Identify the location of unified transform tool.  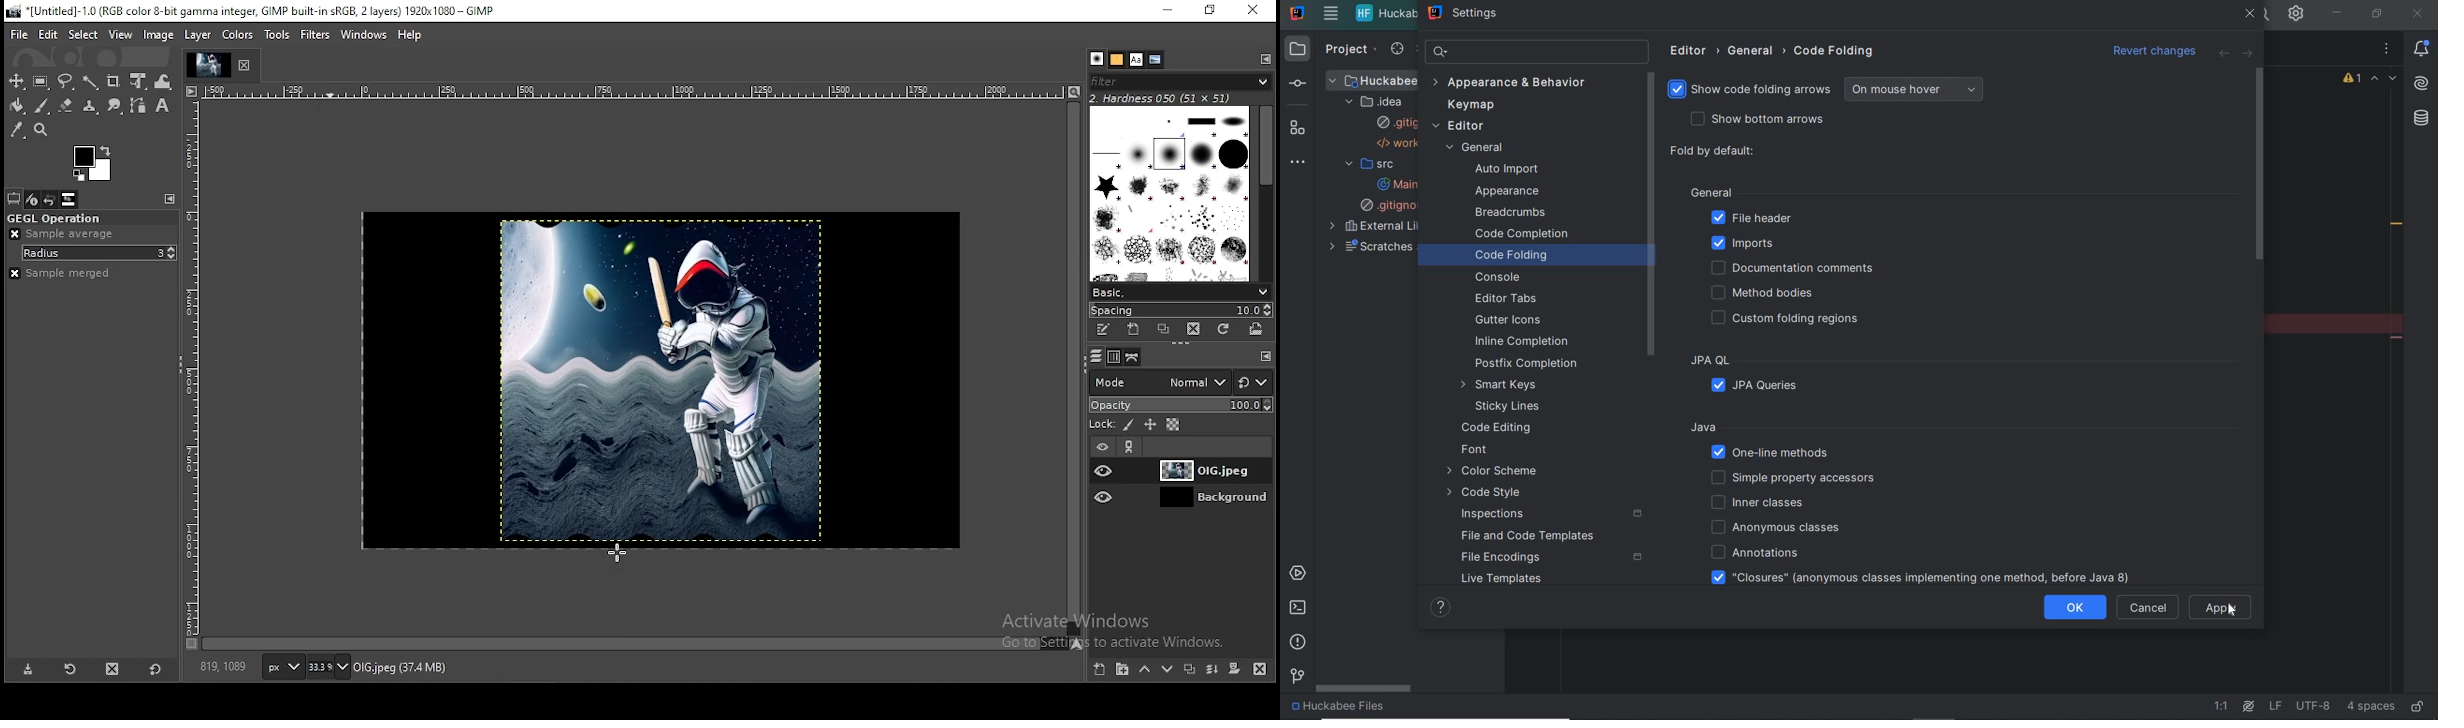
(140, 80).